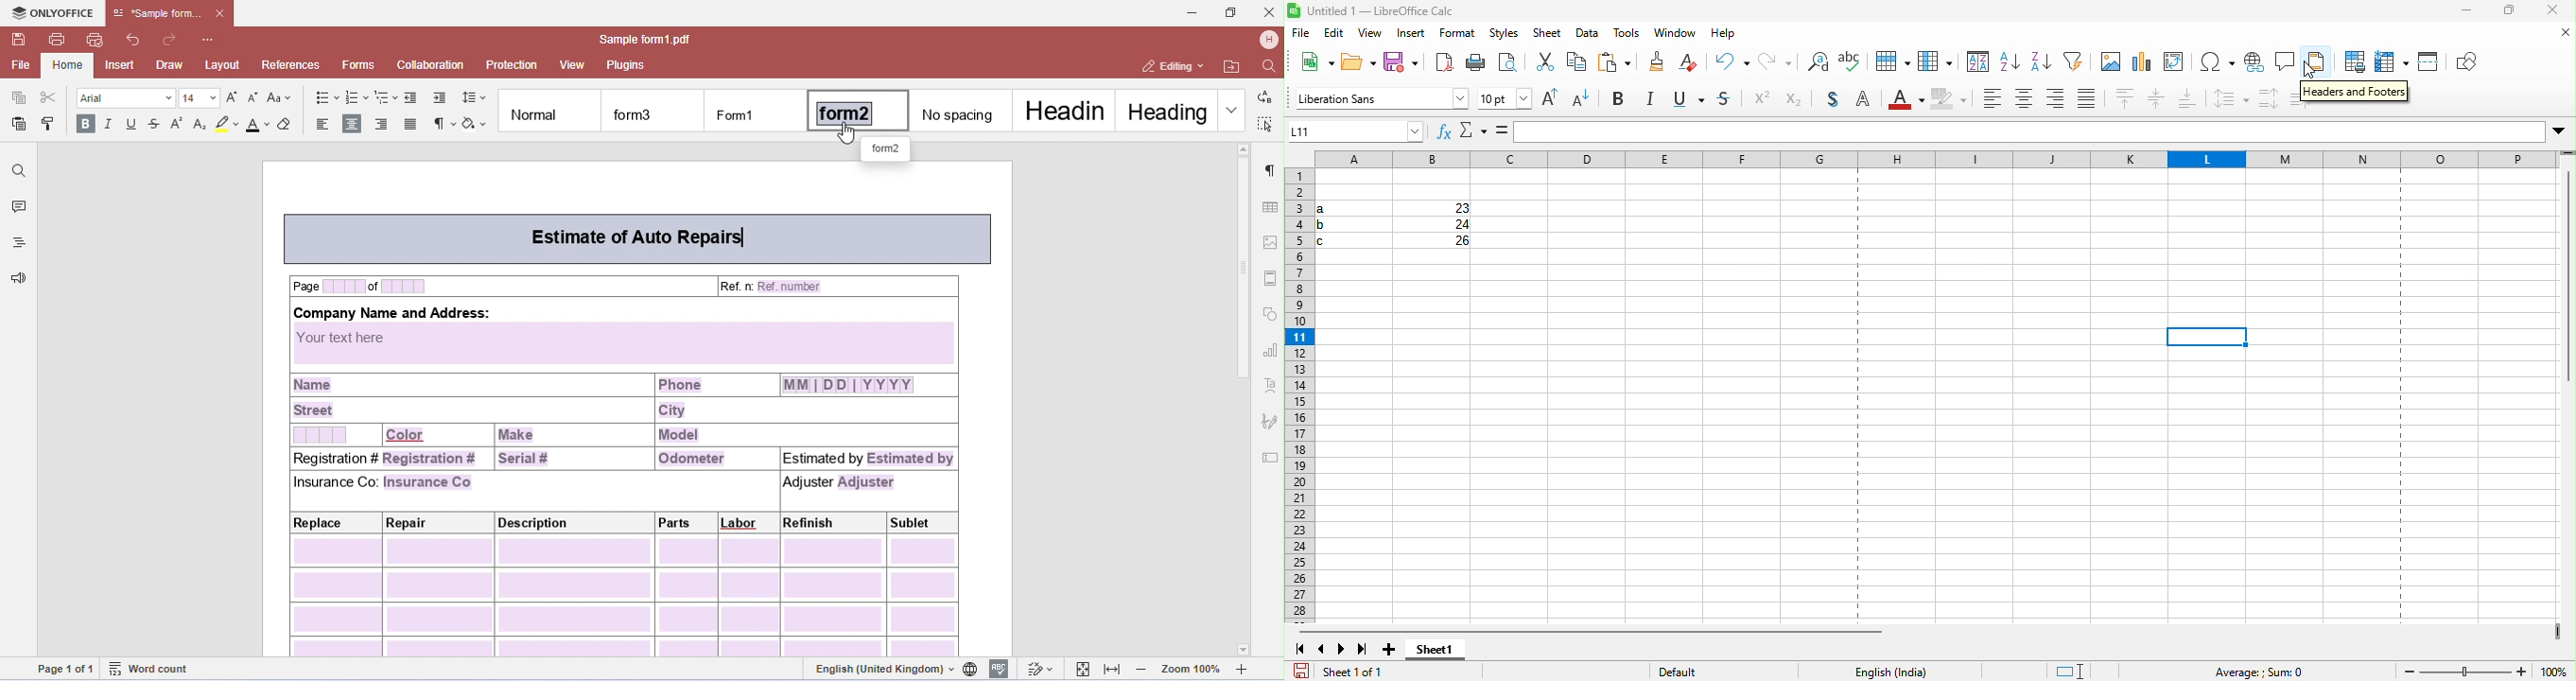 The image size is (2576, 700). Describe the element at coordinates (1371, 36) in the screenshot. I see `view` at that location.